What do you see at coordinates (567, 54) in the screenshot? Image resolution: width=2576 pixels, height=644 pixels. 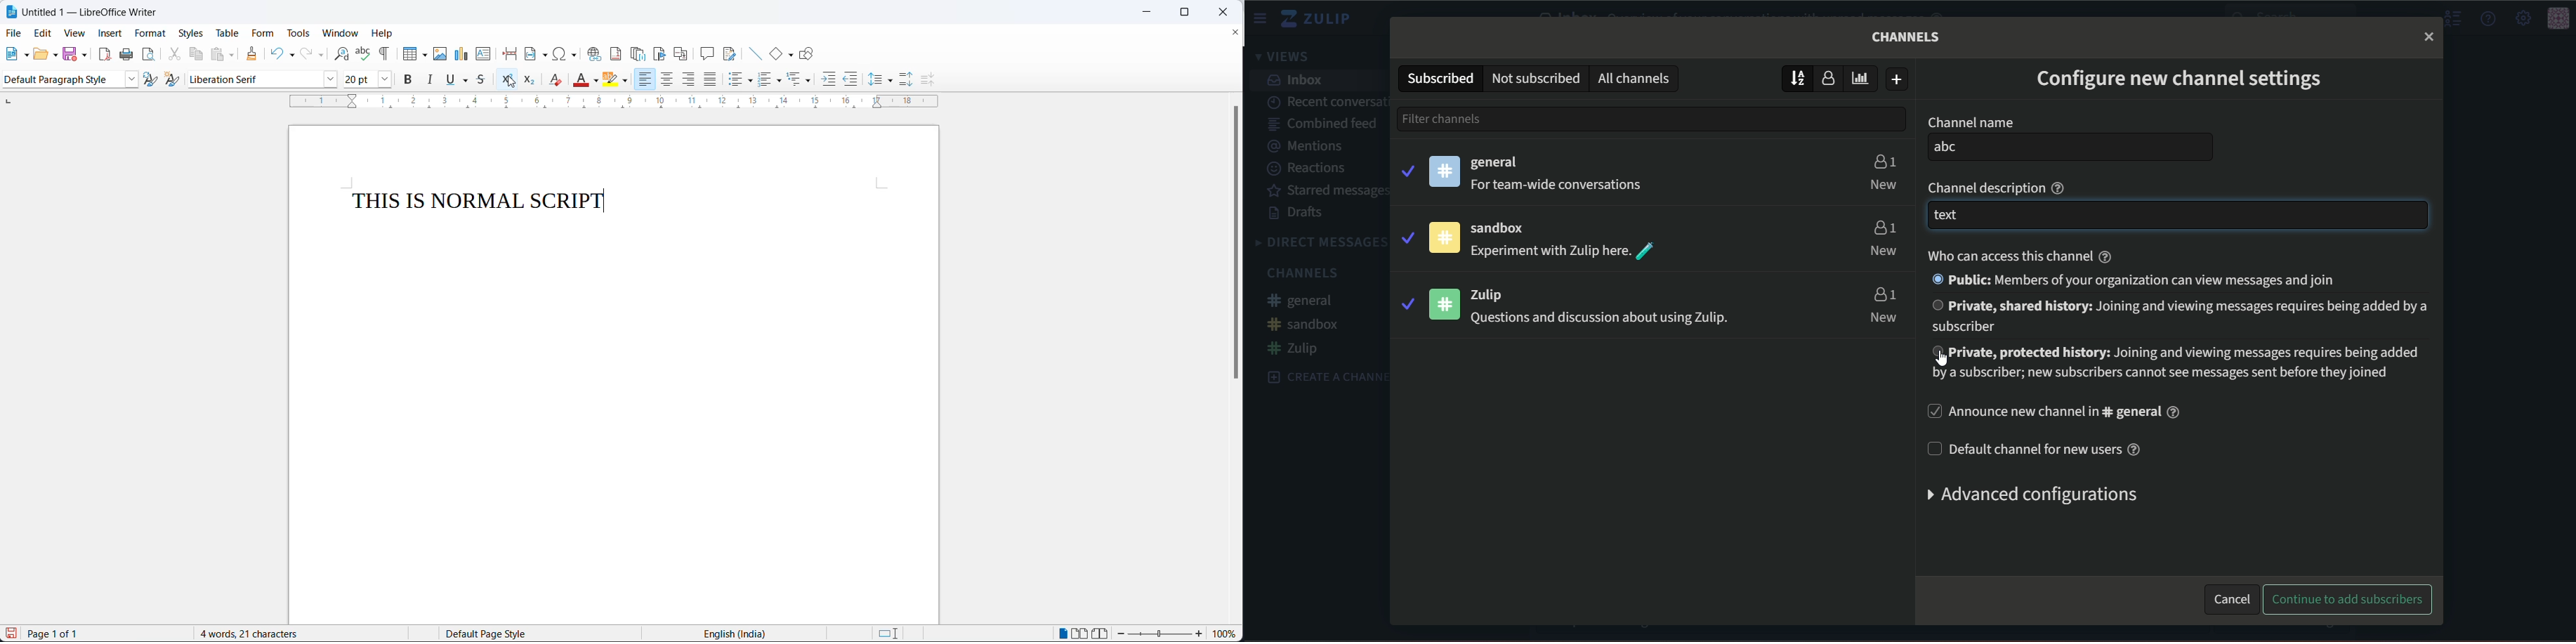 I see `insert special characters` at bounding box center [567, 54].